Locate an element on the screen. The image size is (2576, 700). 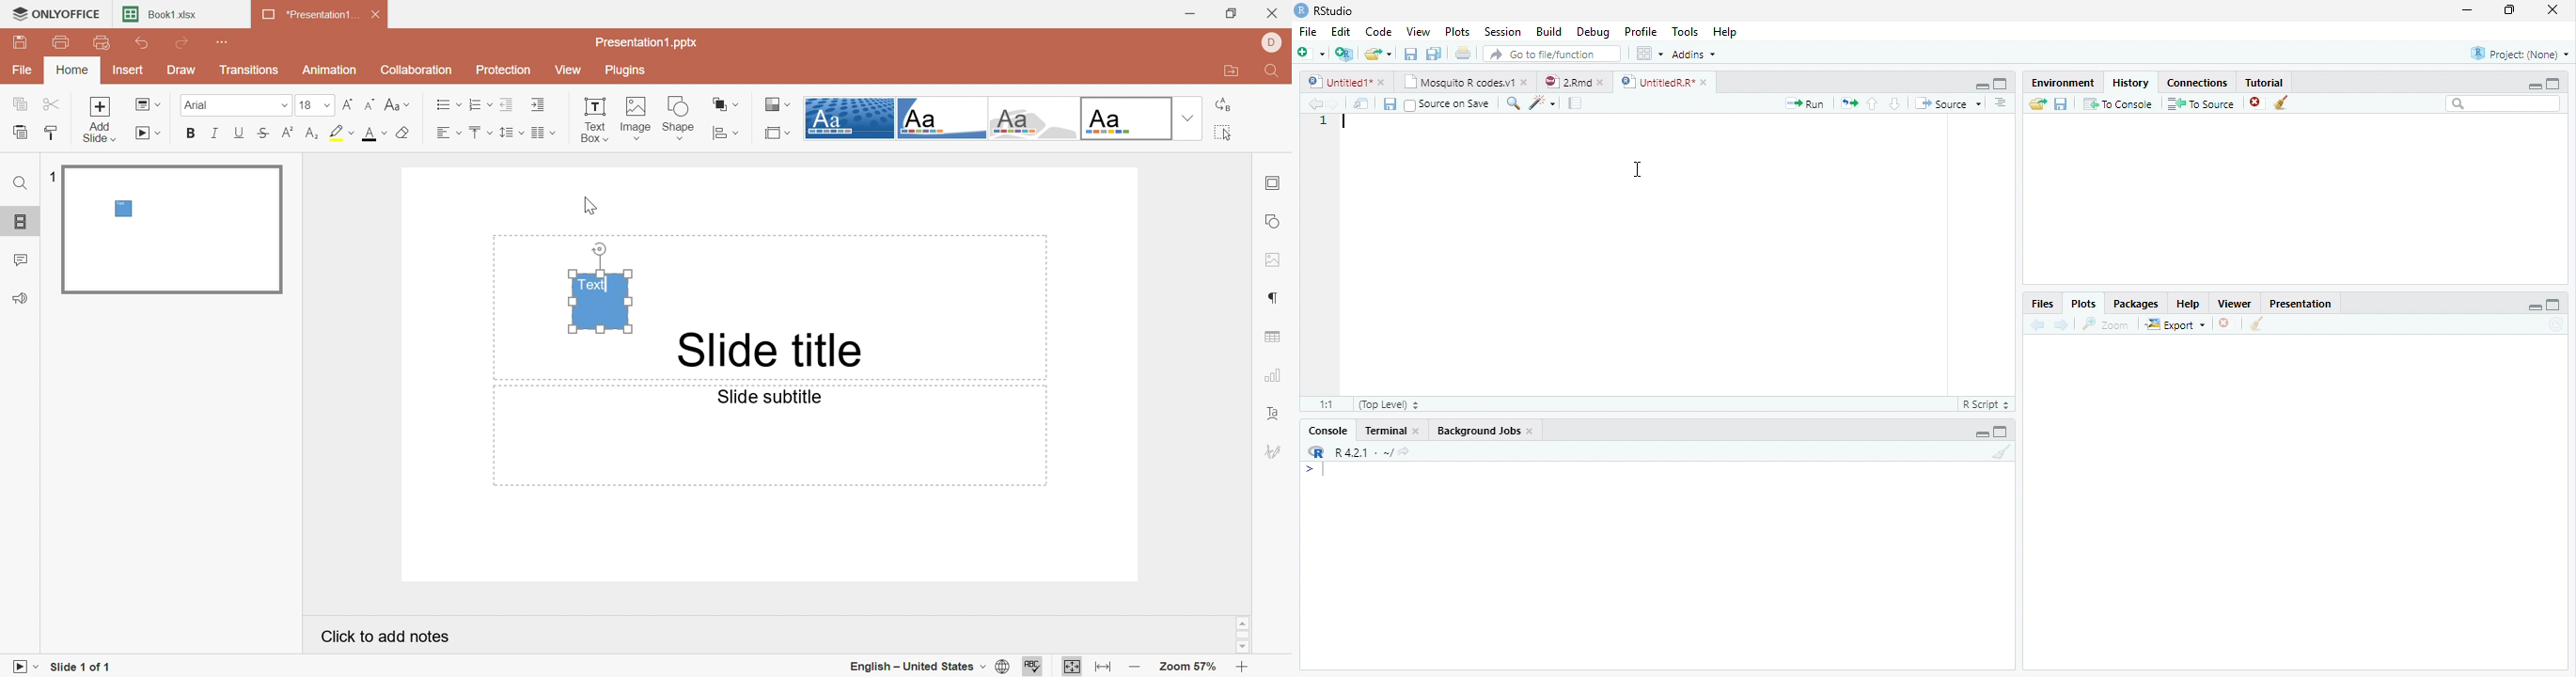
maximize is located at coordinates (2553, 83).